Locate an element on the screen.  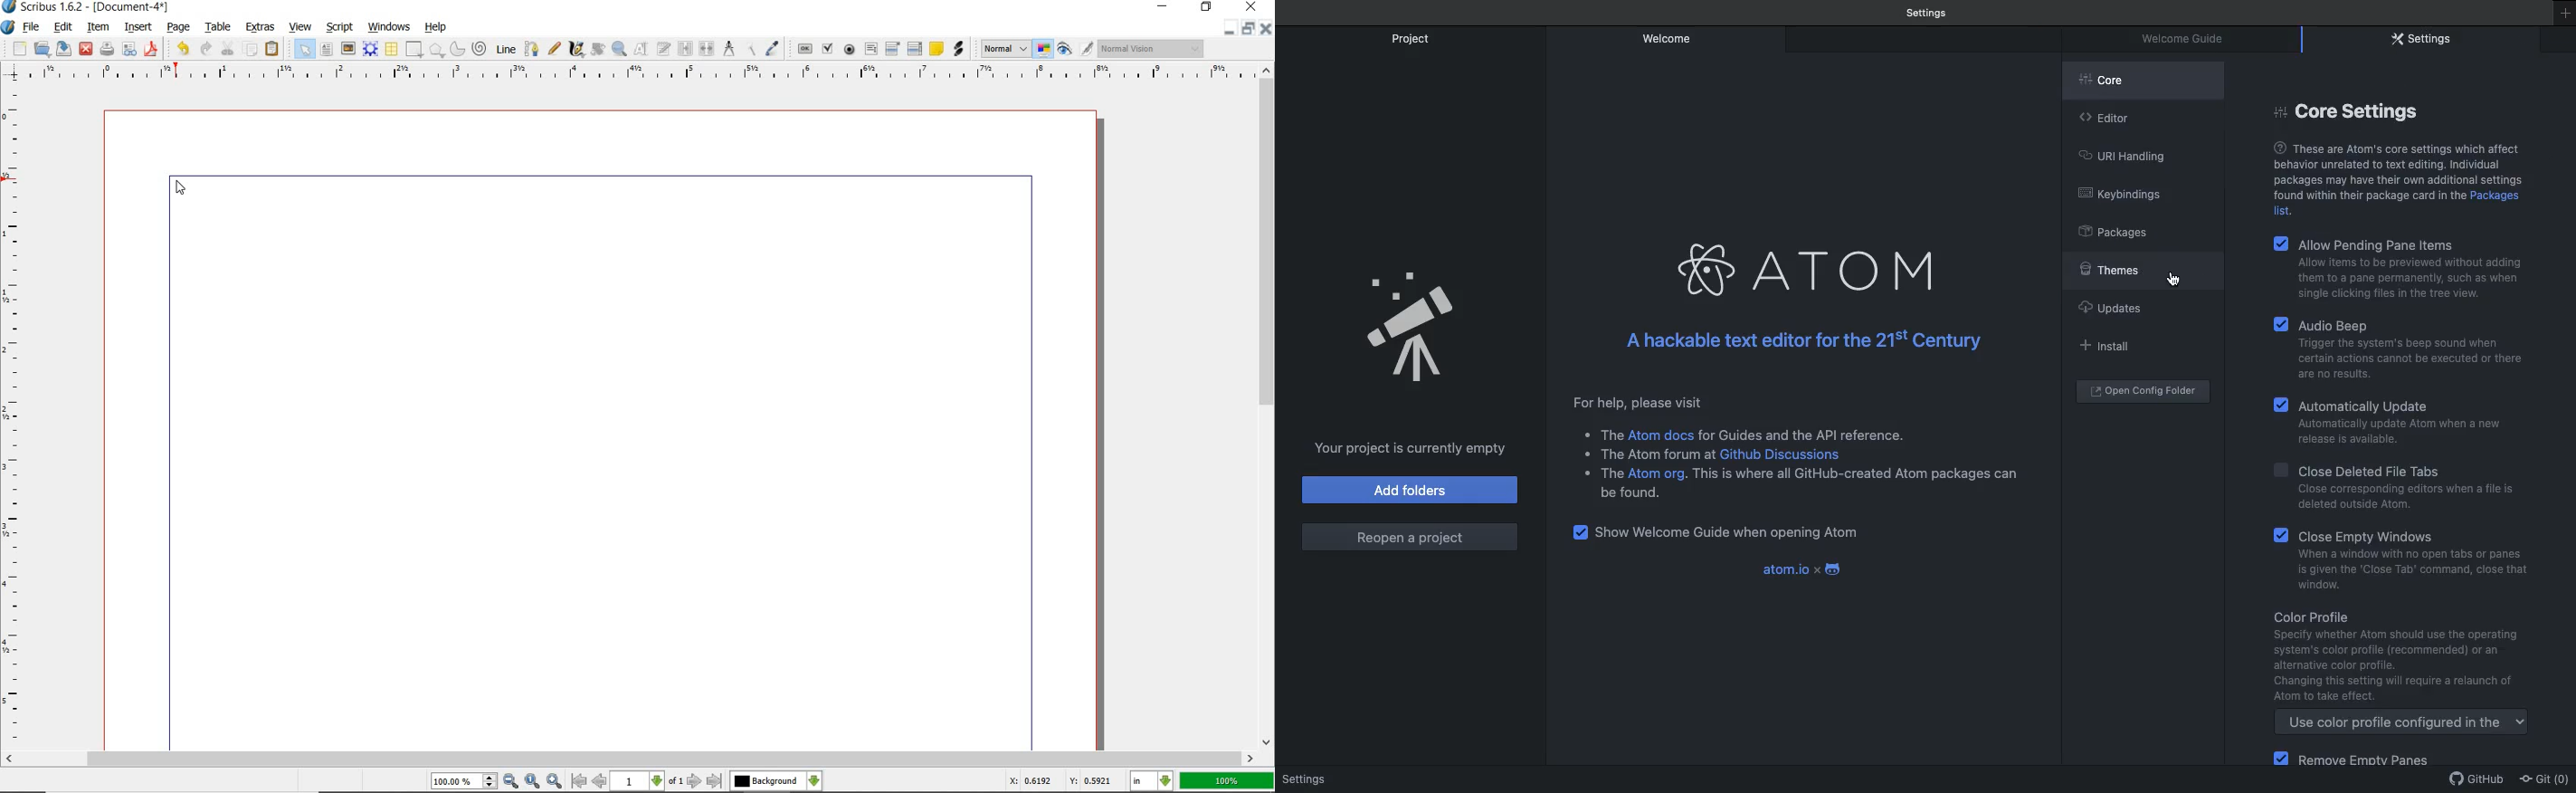
Automatically update is located at coordinates (2394, 405).